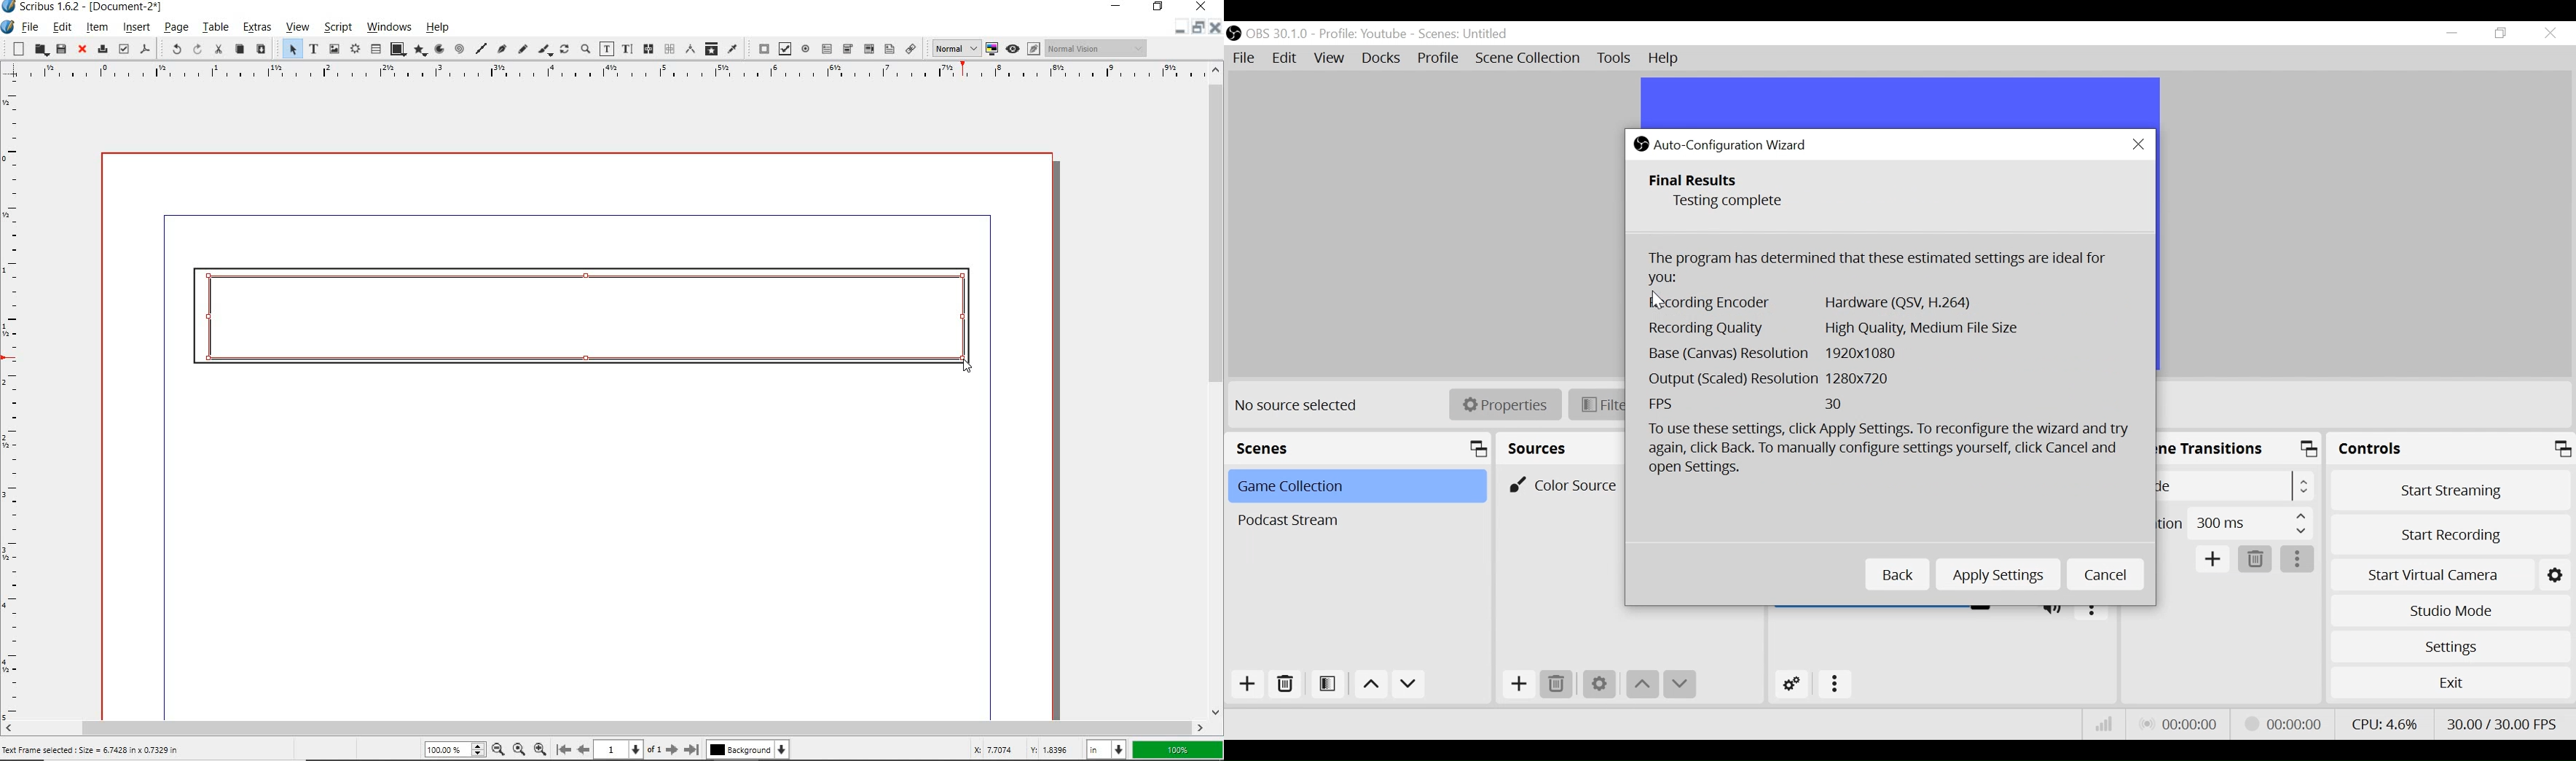 The width and height of the screenshot is (2576, 784). I want to click on Move up, so click(1369, 683).